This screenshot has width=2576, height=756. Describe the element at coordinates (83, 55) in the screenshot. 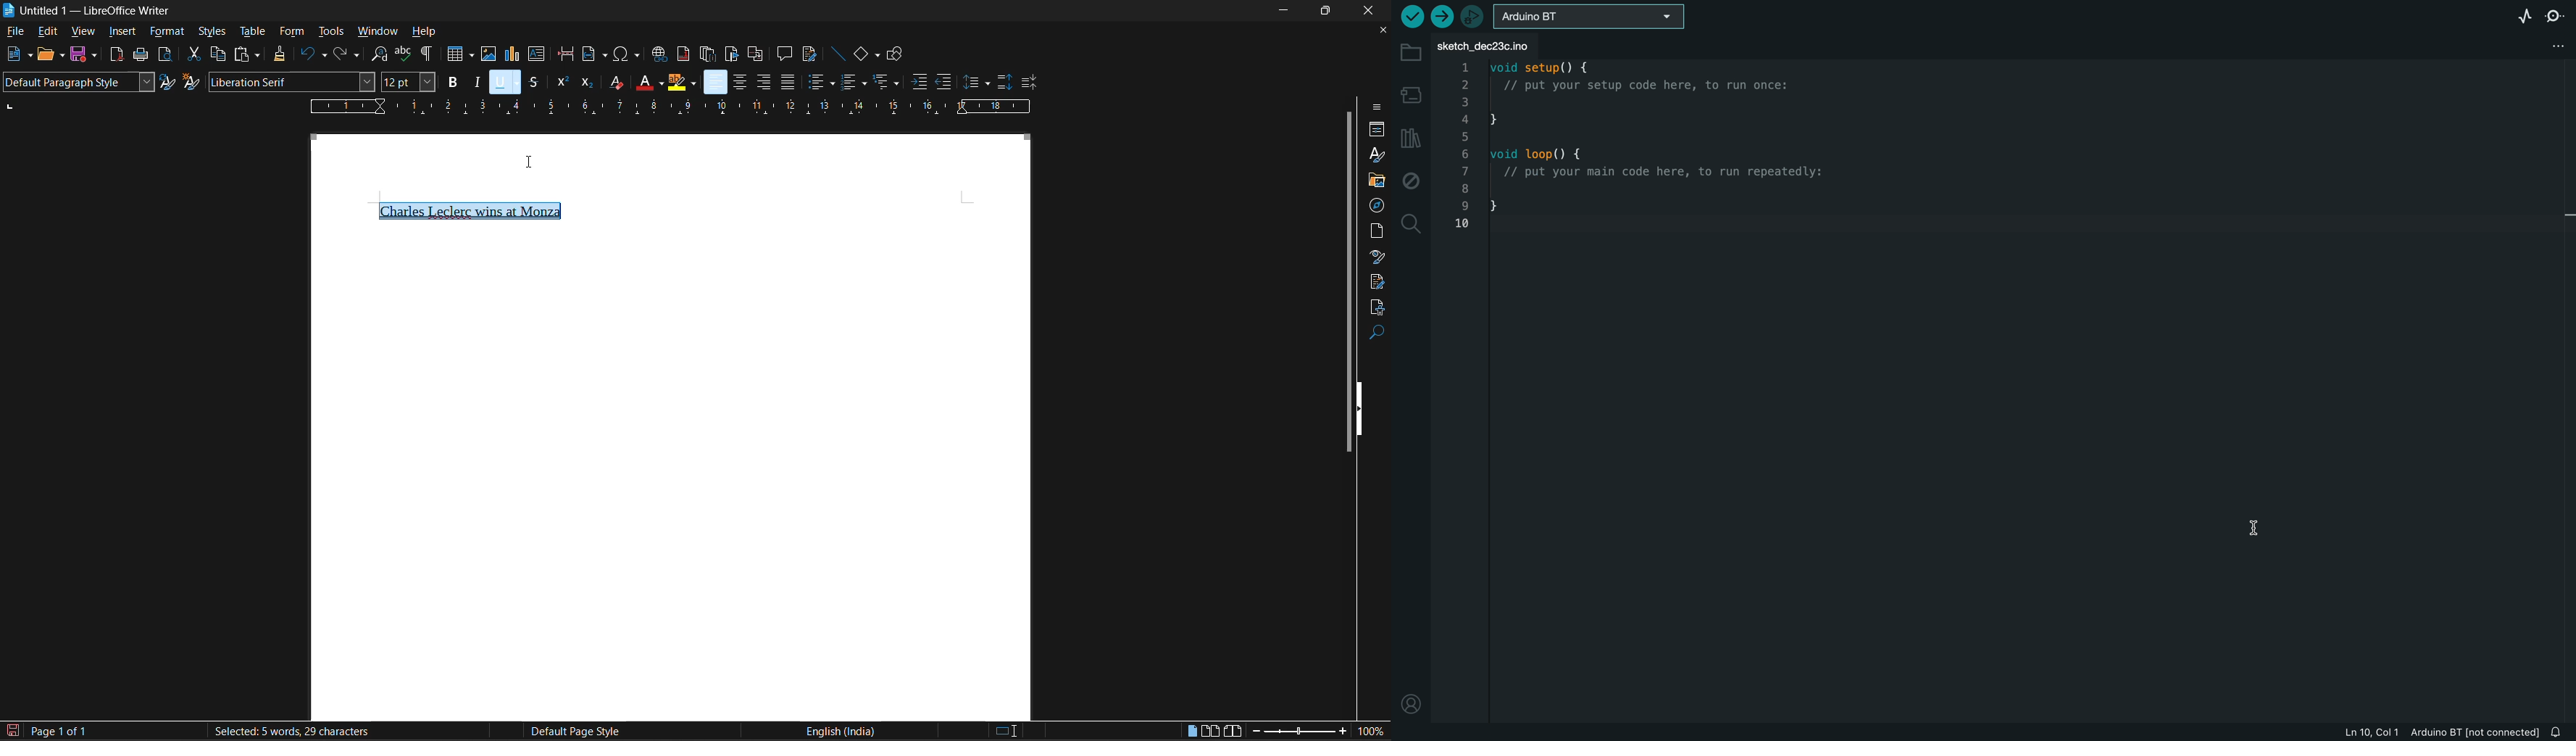

I see `save` at that location.